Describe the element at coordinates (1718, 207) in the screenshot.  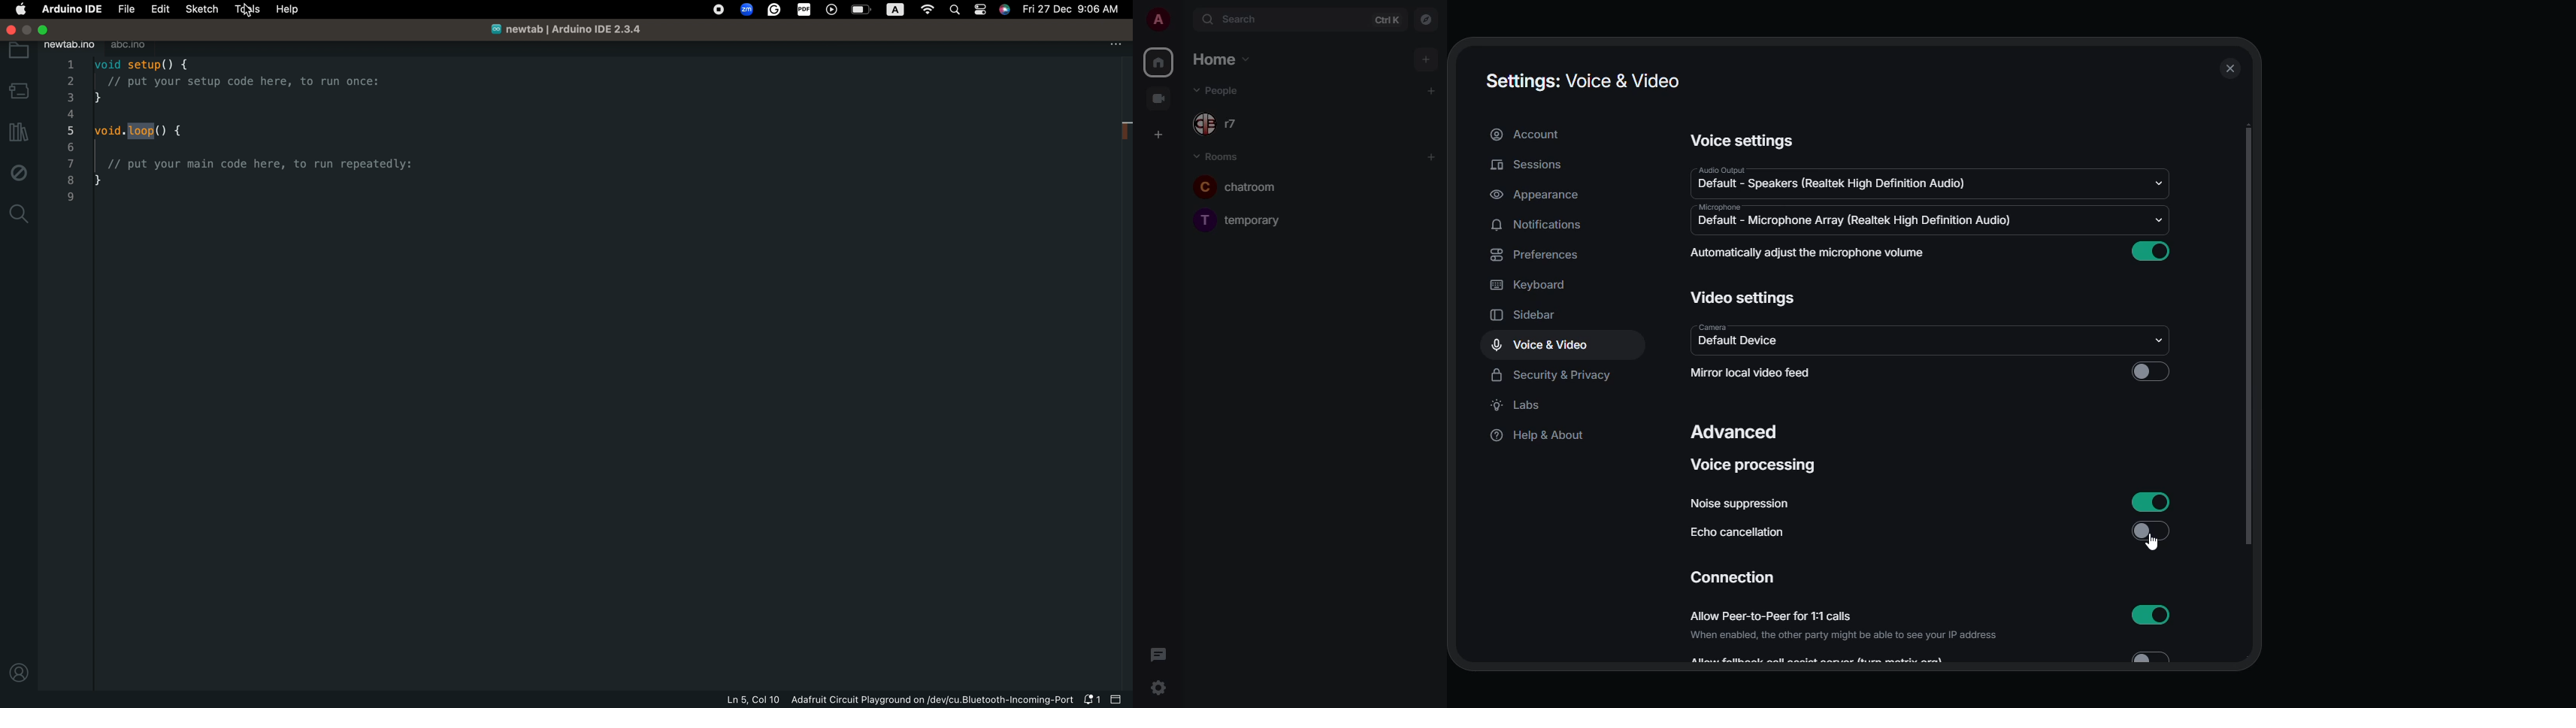
I see `microphone` at that location.